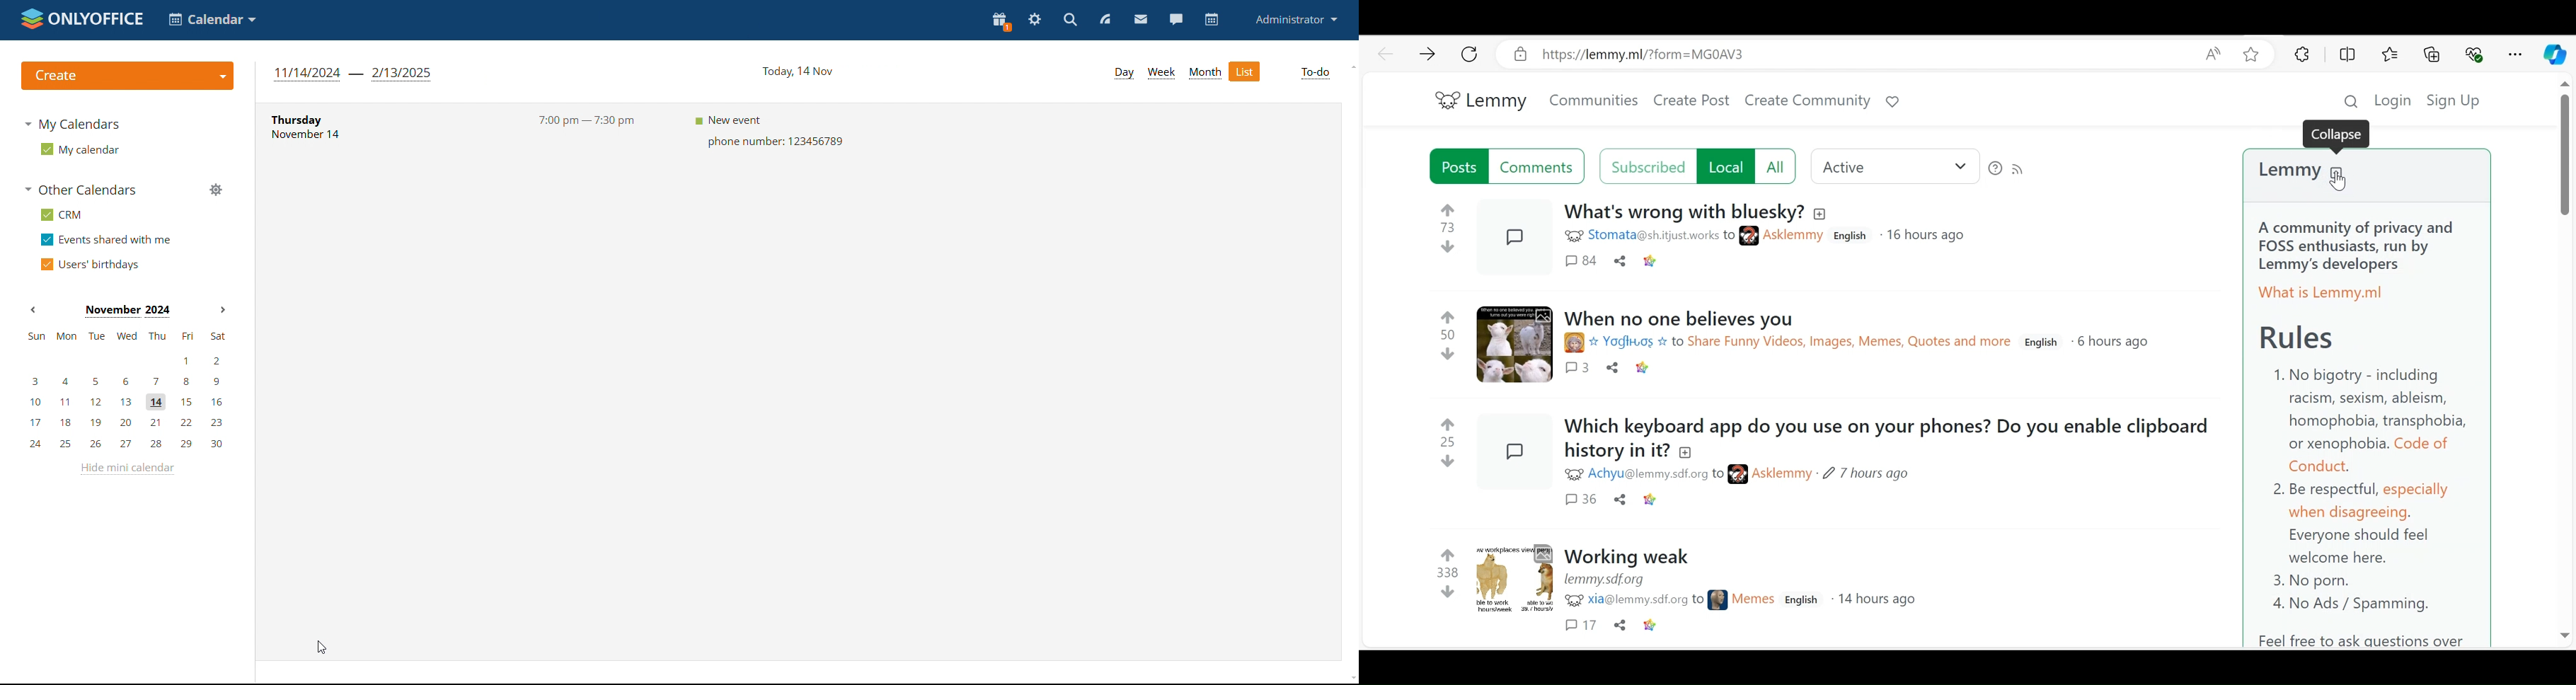 The image size is (2576, 700). What do you see at coordinates (1573, 237) in the screenshot?
I see `icon` at bounding box center [1573, 237].